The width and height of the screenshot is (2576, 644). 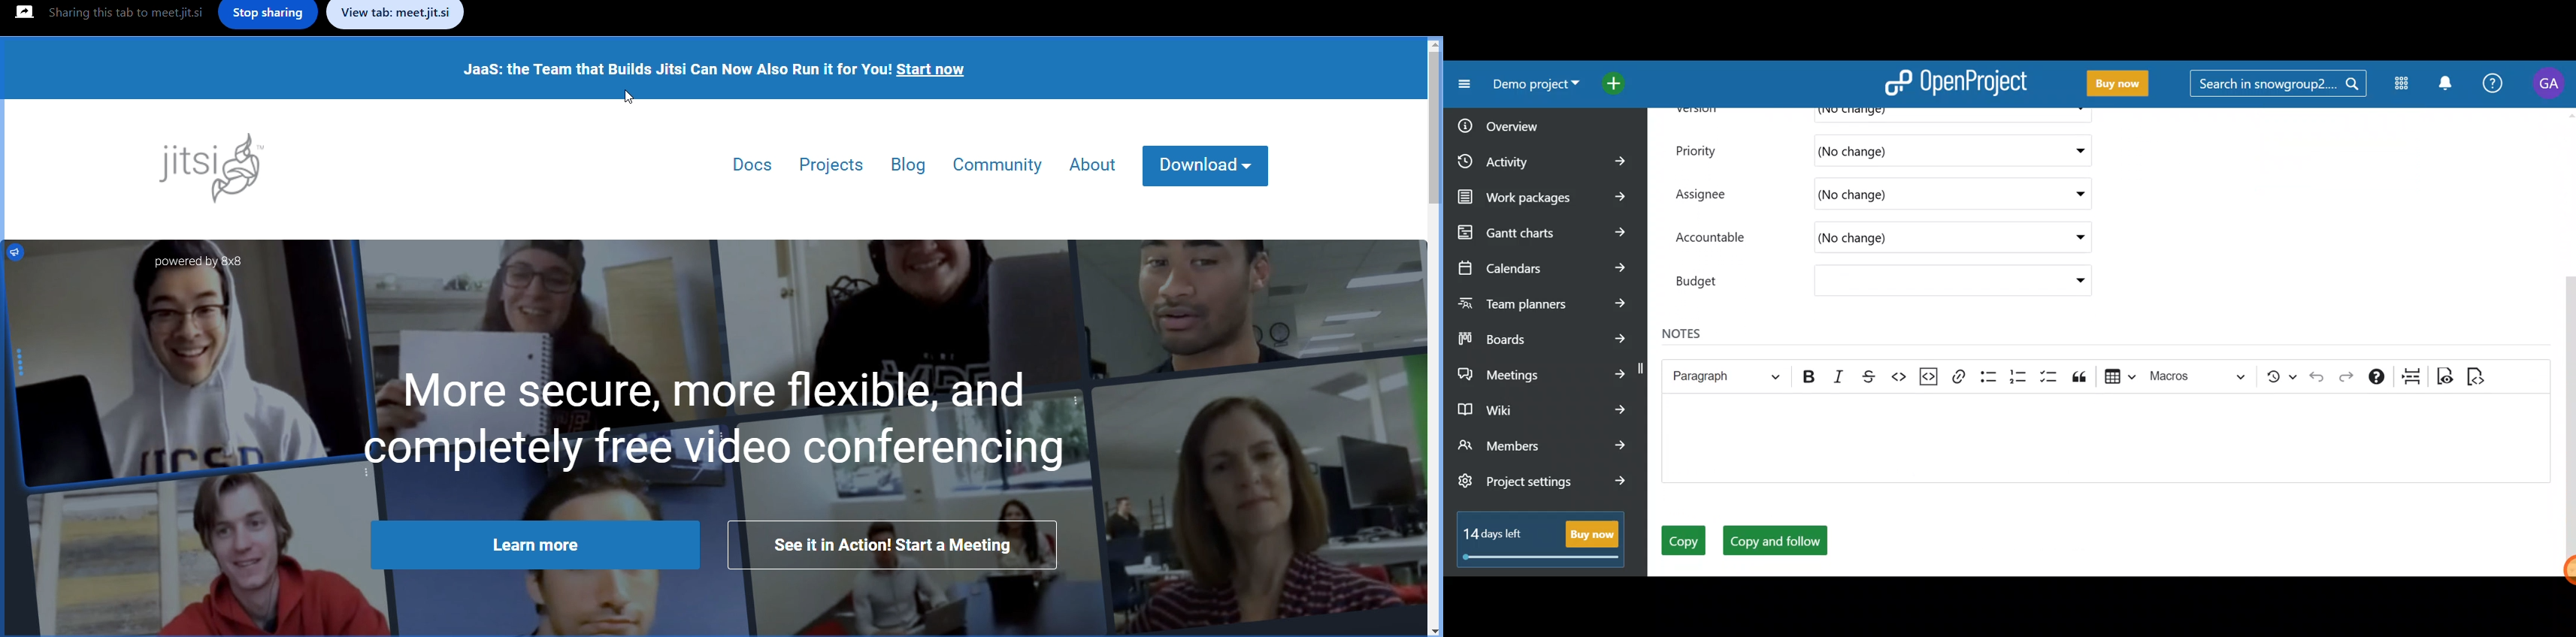 I want to click on Budget, so click(x=1879, y=283).